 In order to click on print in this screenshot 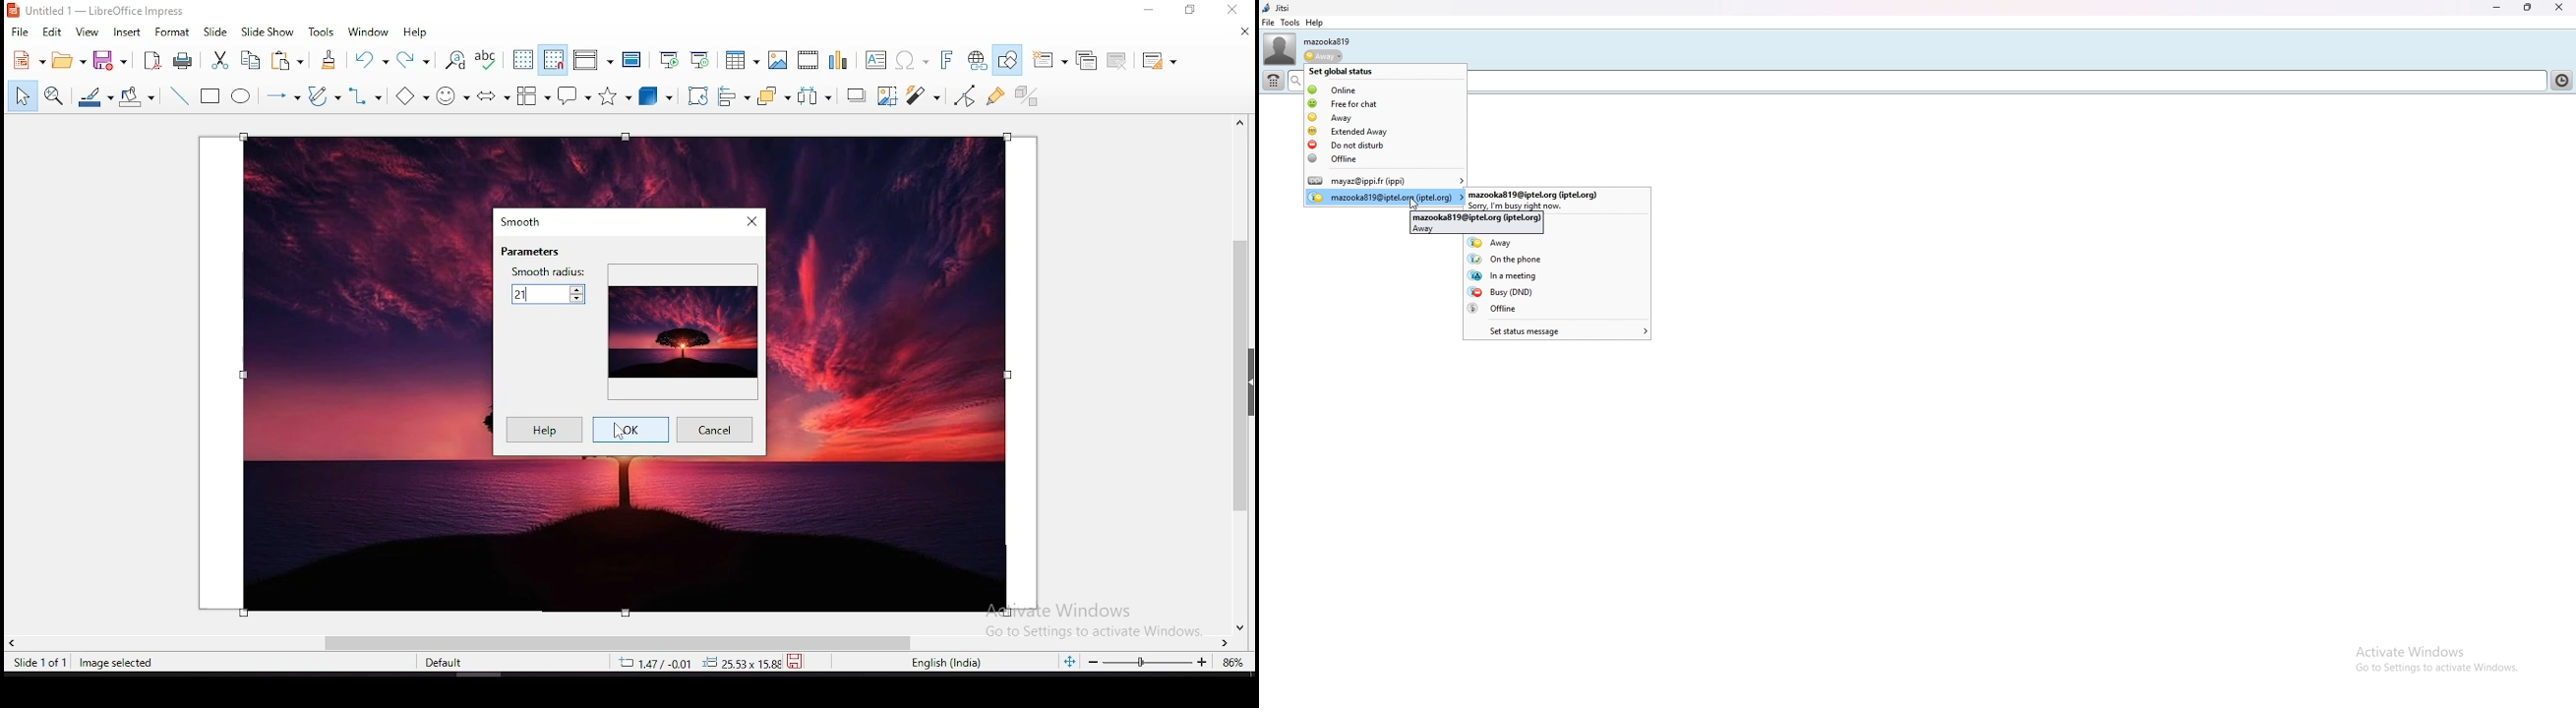, I will do `click(180, 60)`.